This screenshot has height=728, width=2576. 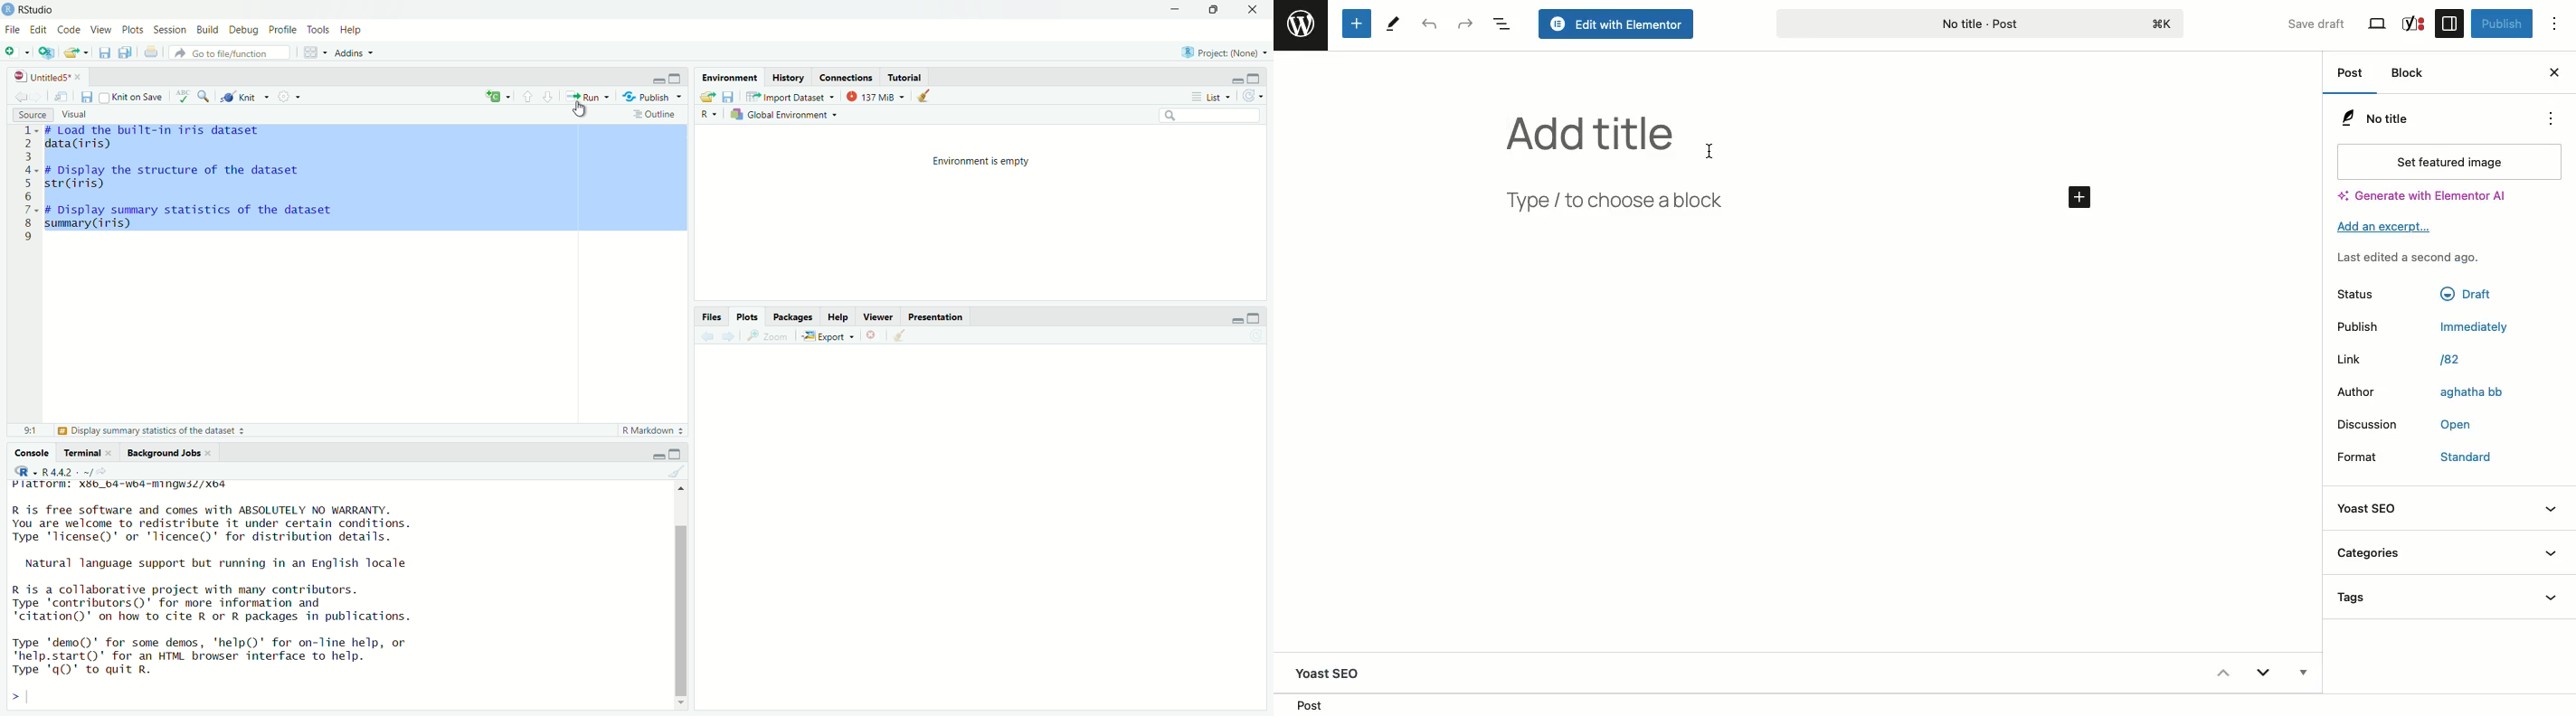 What do you see at coordinates (709, 95) in the screenshot?
I see `Export log history` at bounding box center [709, 95].